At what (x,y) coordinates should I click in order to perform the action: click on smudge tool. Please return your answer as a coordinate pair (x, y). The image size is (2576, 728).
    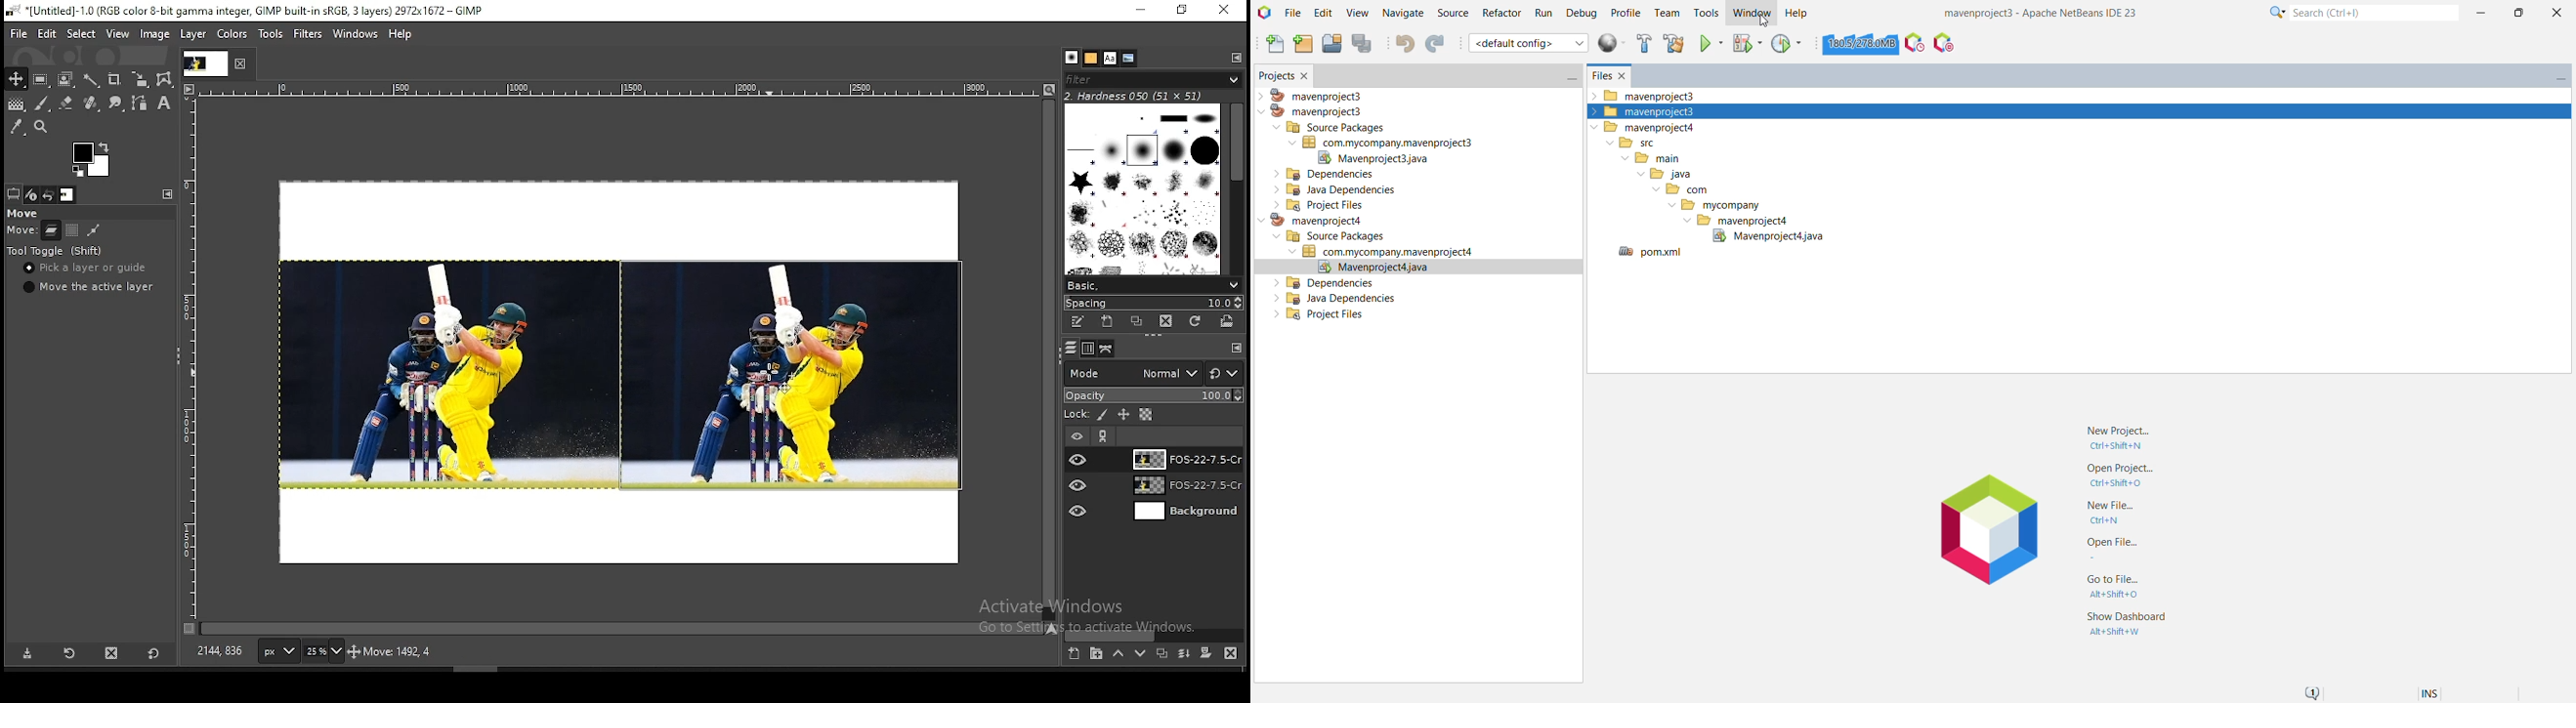
    Looking at the image, I should click on (113, 103).